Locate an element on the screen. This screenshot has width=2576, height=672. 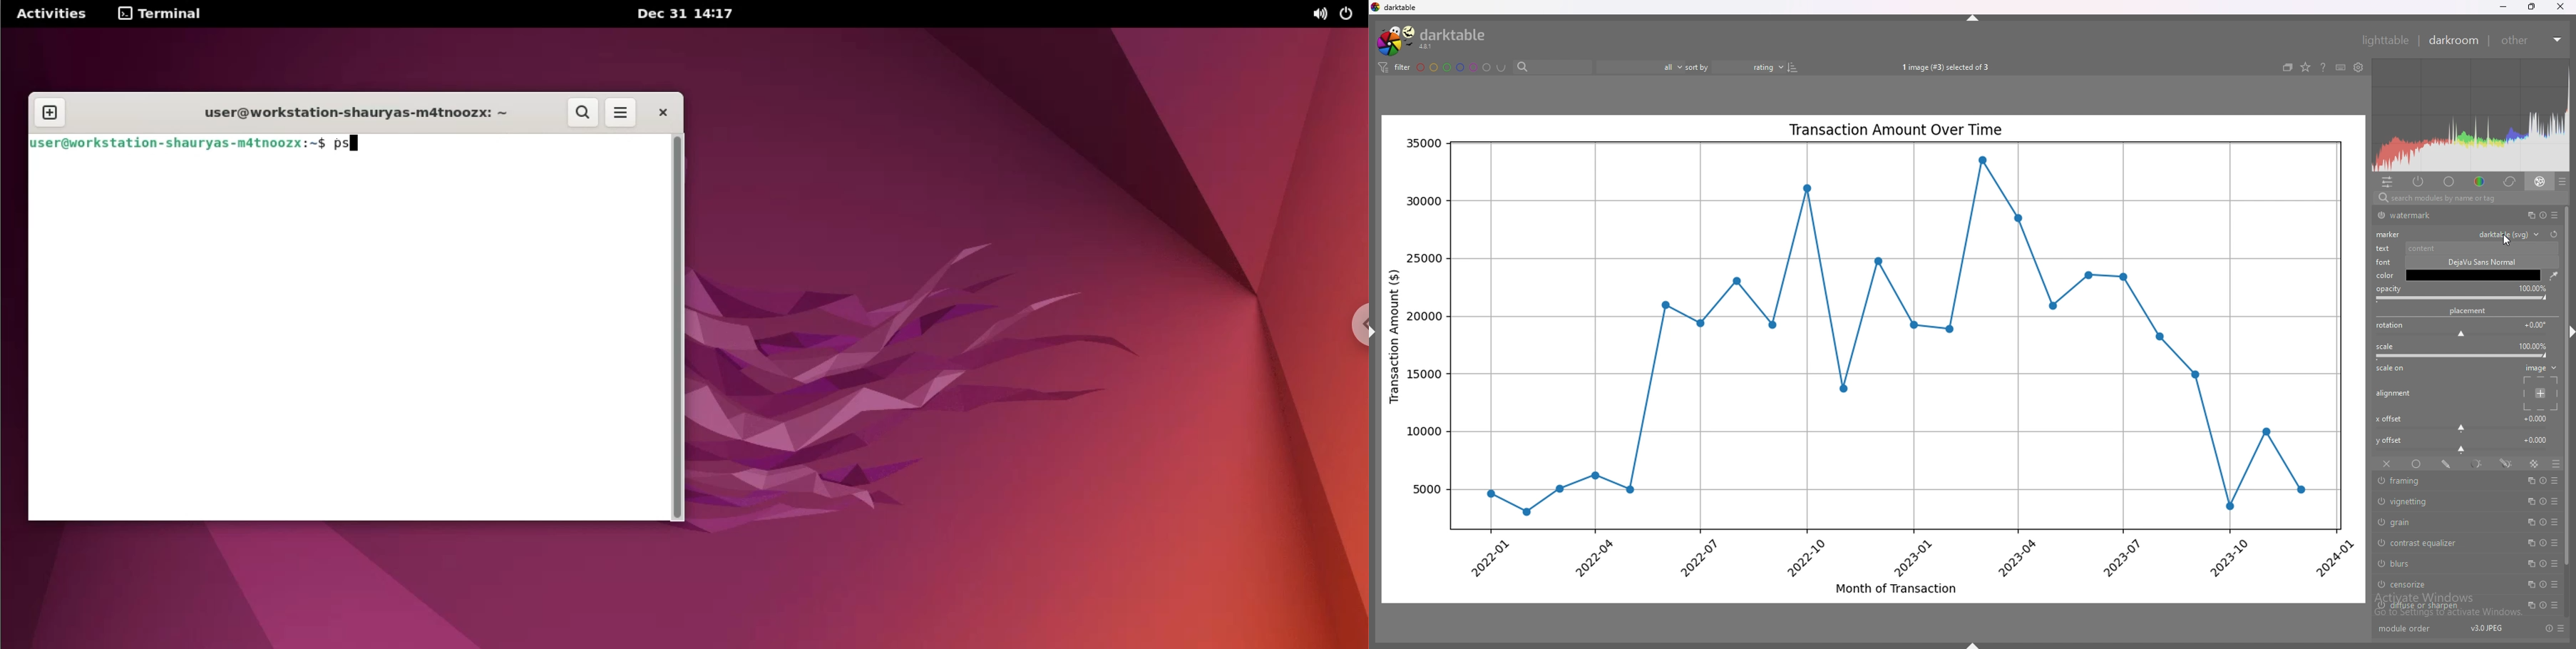
search bar is located at coordinates (1549, 68).